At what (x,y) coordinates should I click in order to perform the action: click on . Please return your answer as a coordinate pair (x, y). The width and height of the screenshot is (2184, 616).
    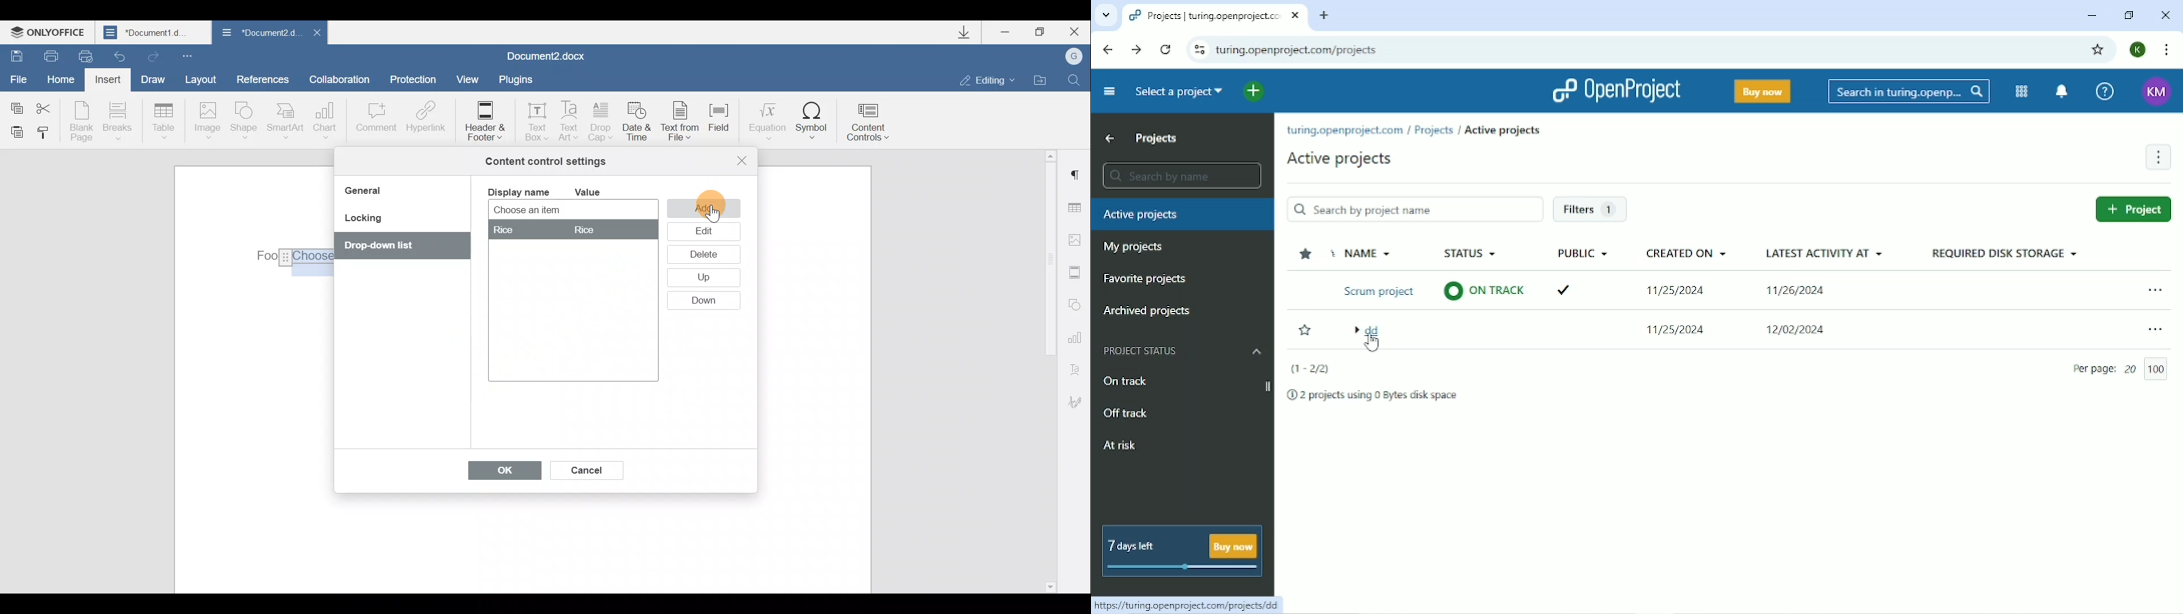
    Looking at the image, I should click on (585, 230).